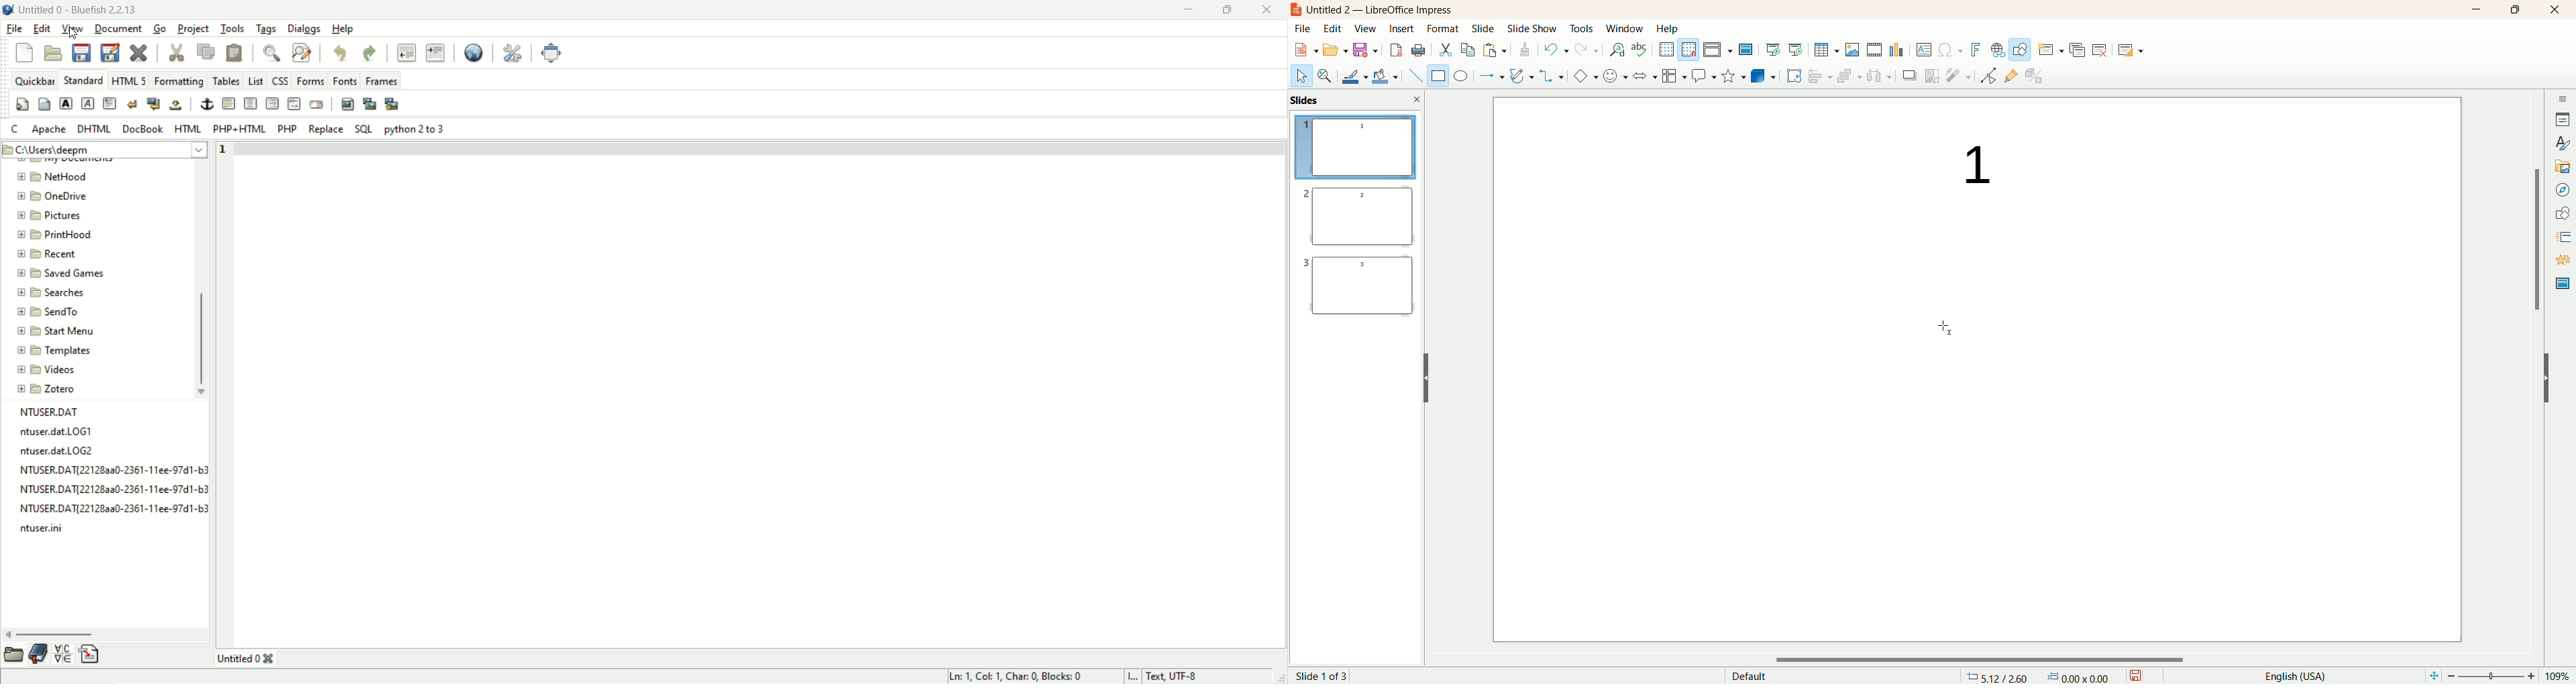 The image size is (2576, 700). Describe the element at coordinates (1923, 50) in the screenshot. I see `textbox` at that location.